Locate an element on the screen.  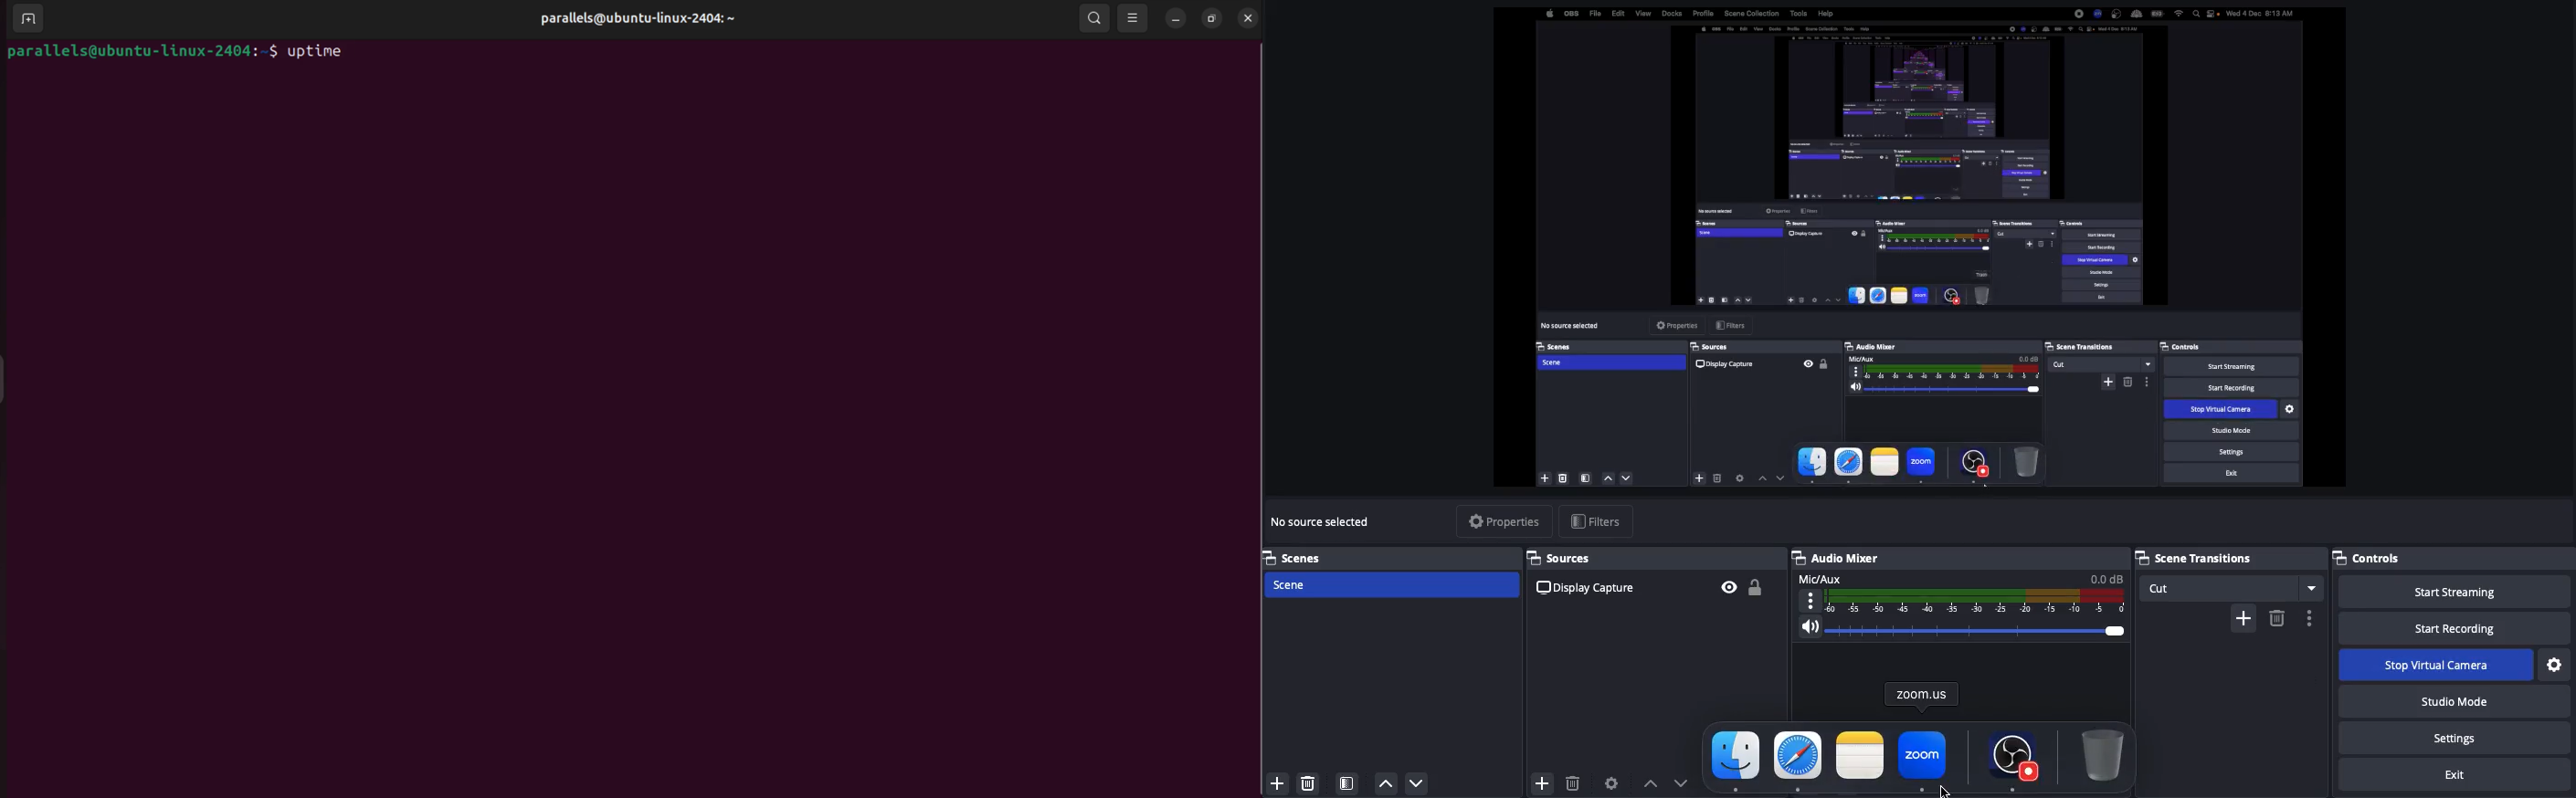
move downward is located at coordinates (1687, 782).